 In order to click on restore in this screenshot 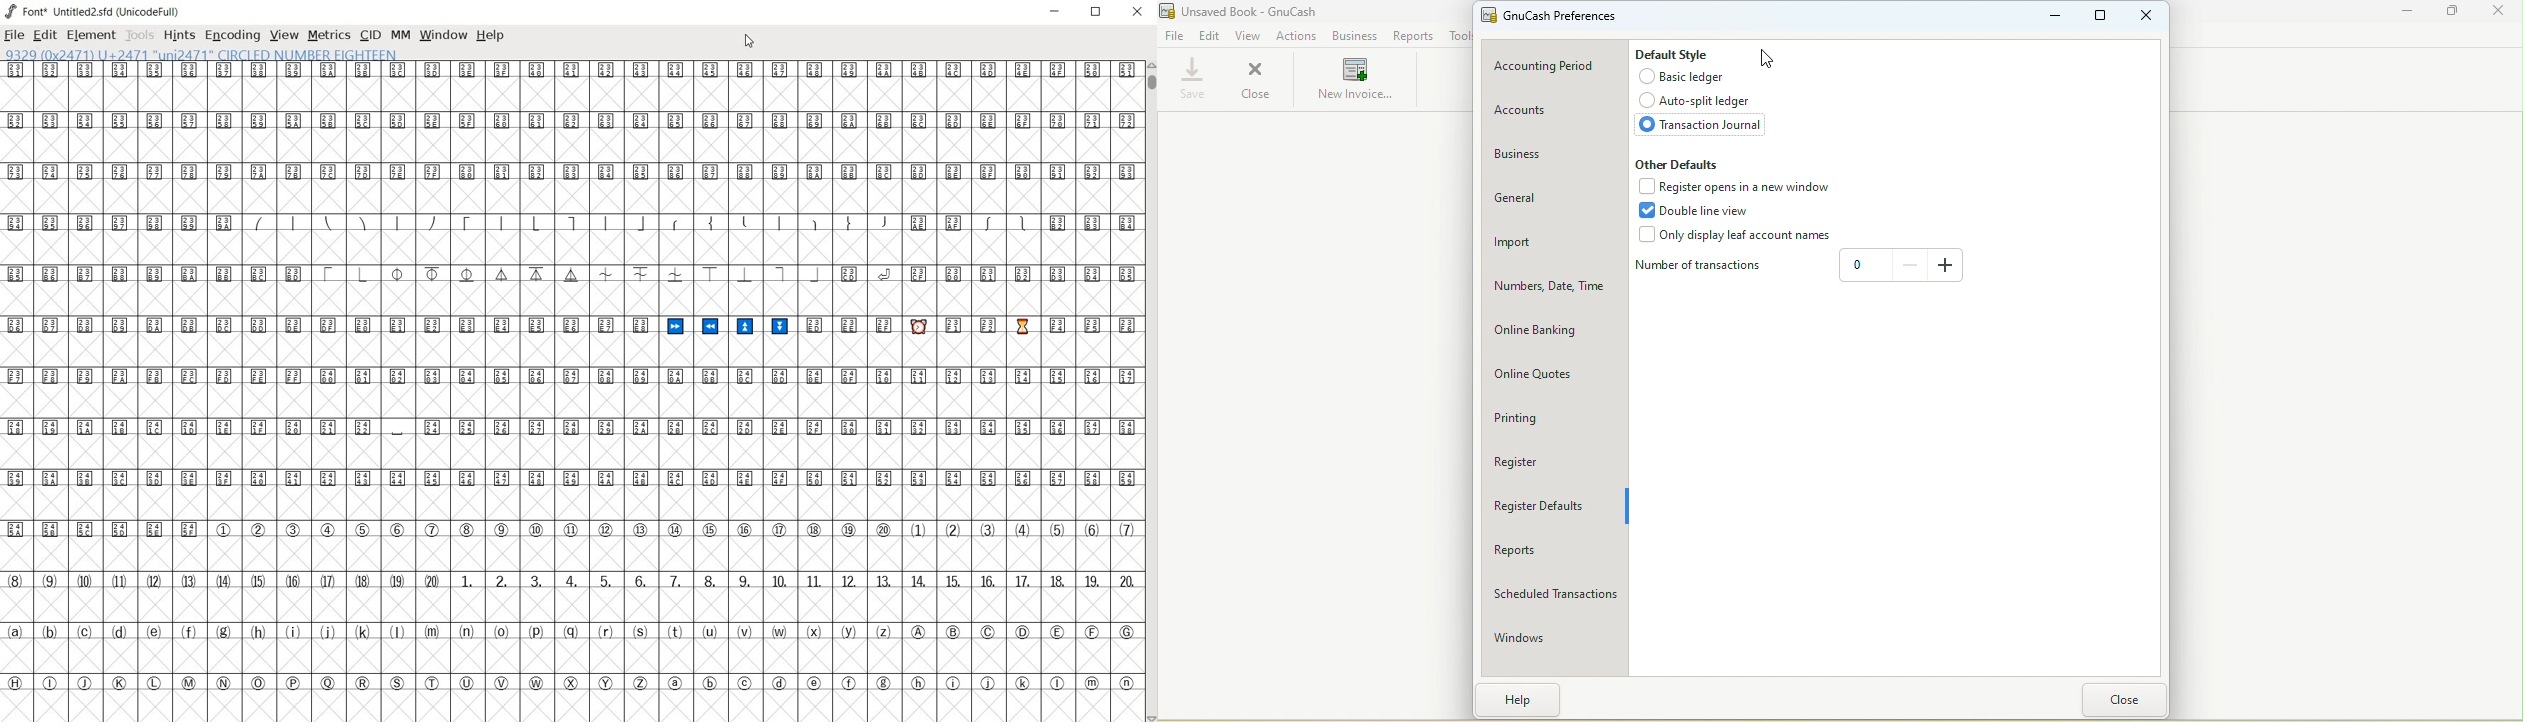, I will do `click(1096, 12)`.